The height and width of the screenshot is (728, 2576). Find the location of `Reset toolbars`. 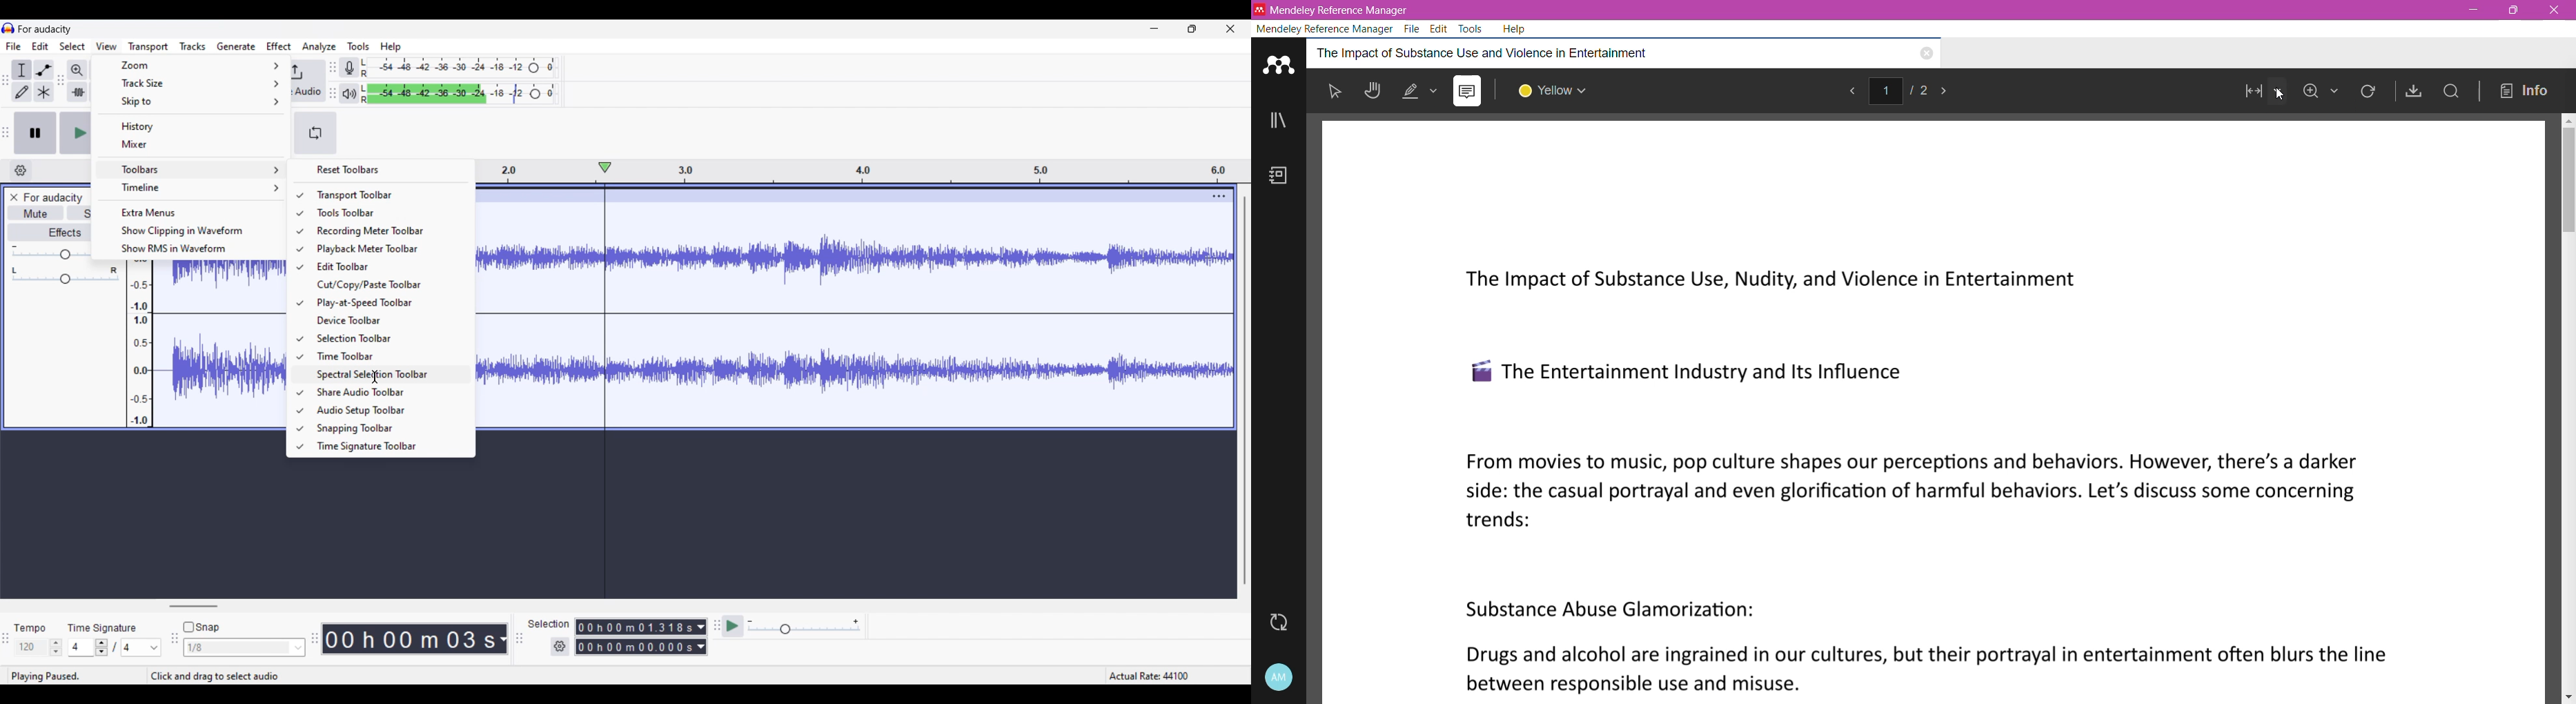

Reset toolbars is located at coordinates (380, 169).